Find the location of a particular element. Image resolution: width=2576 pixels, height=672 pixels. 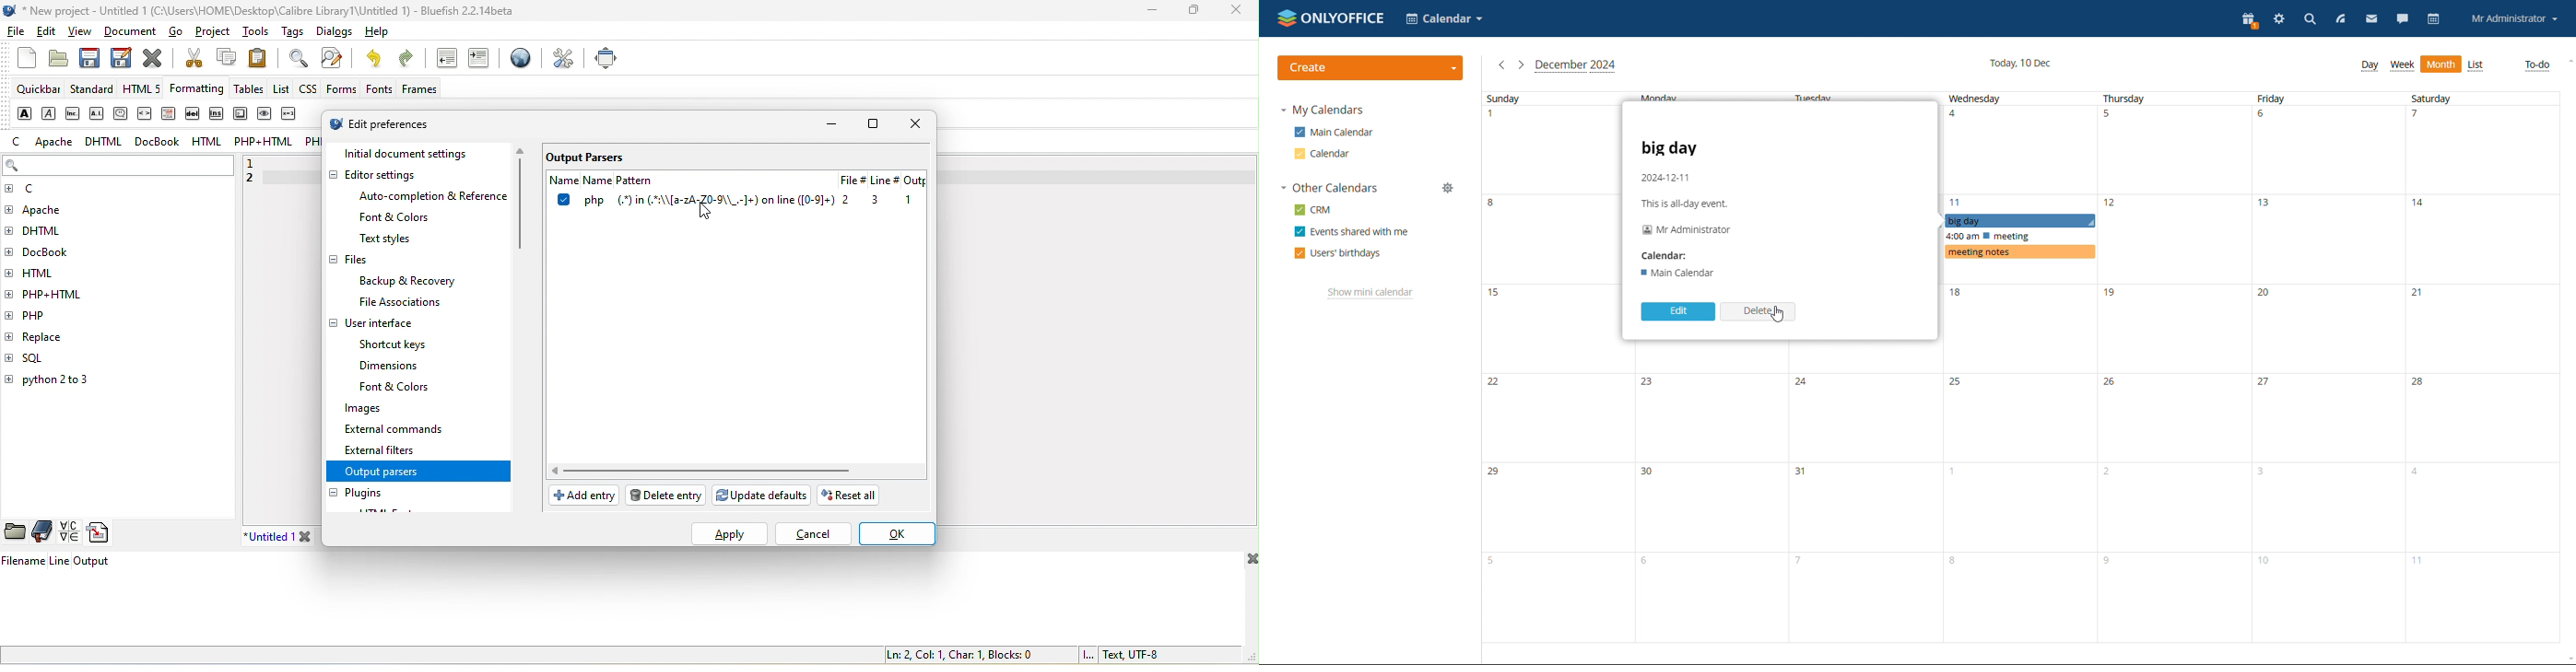

font & colors is located at coordinates (405, 388).